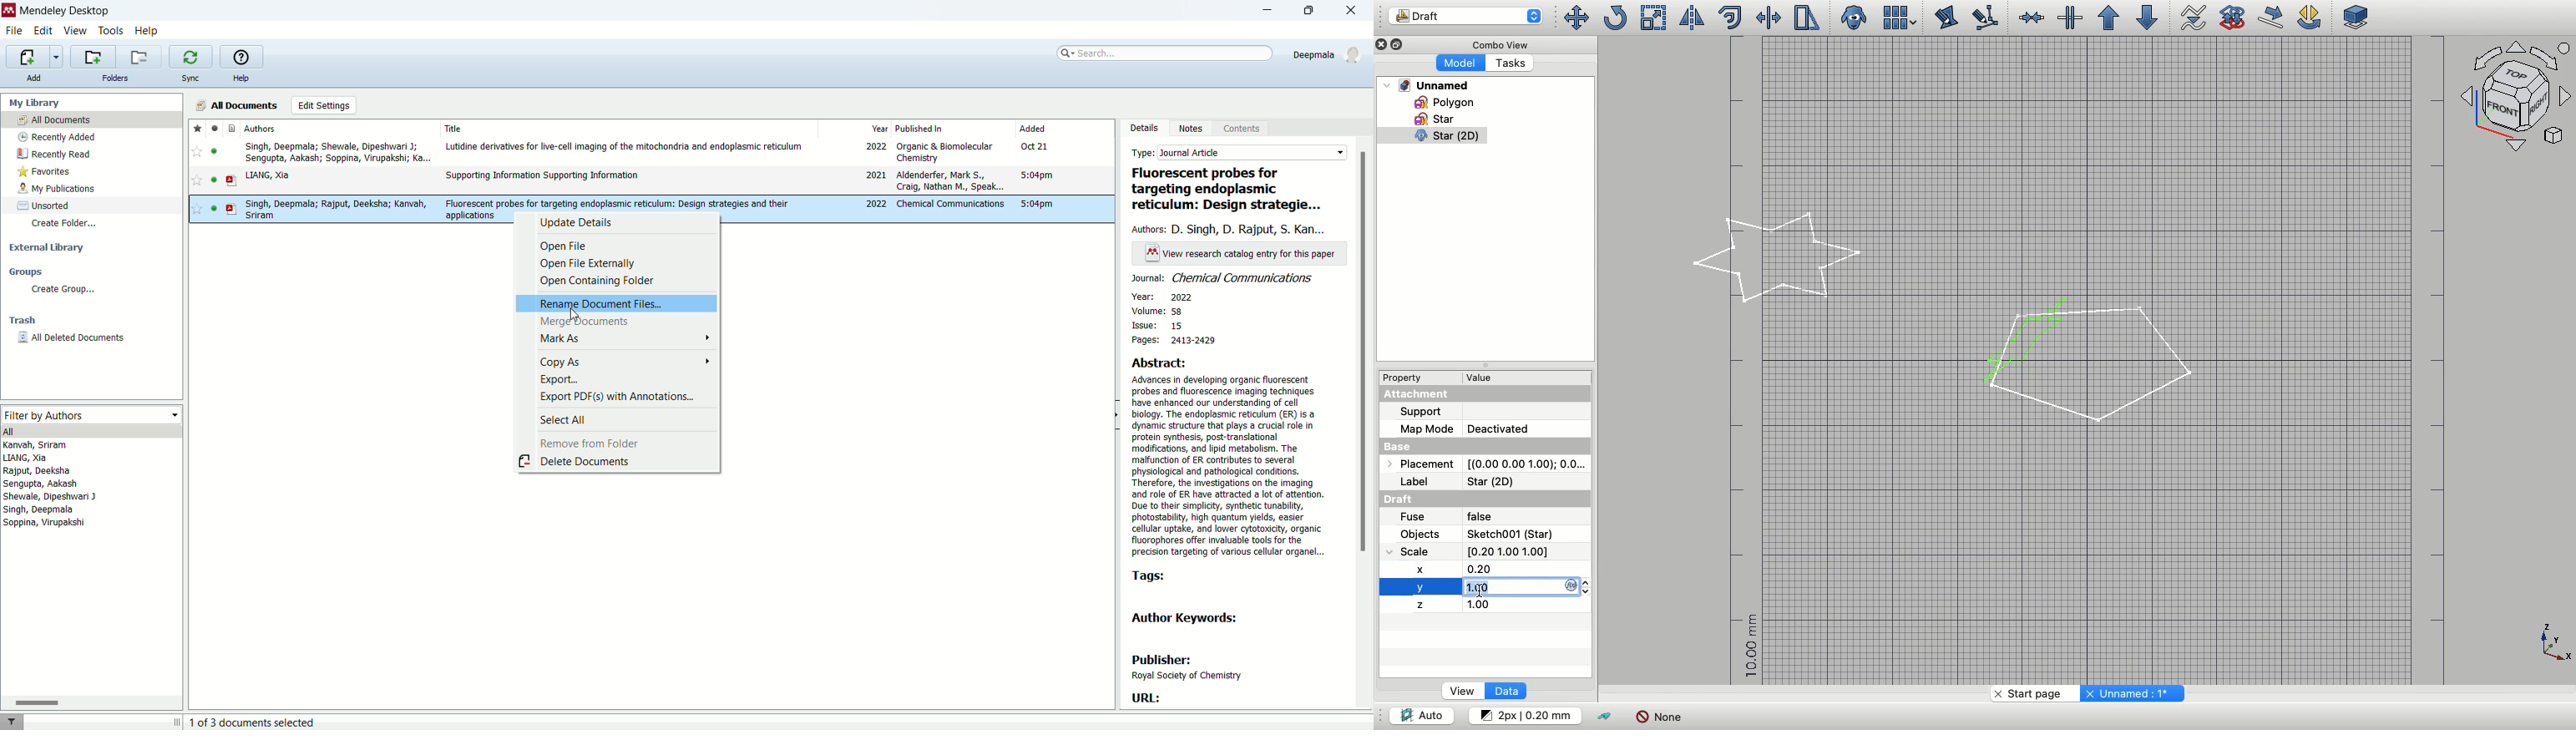  Describe the element at coordinates (1465, 16) in the screenshot. I see `Draft` at that location.